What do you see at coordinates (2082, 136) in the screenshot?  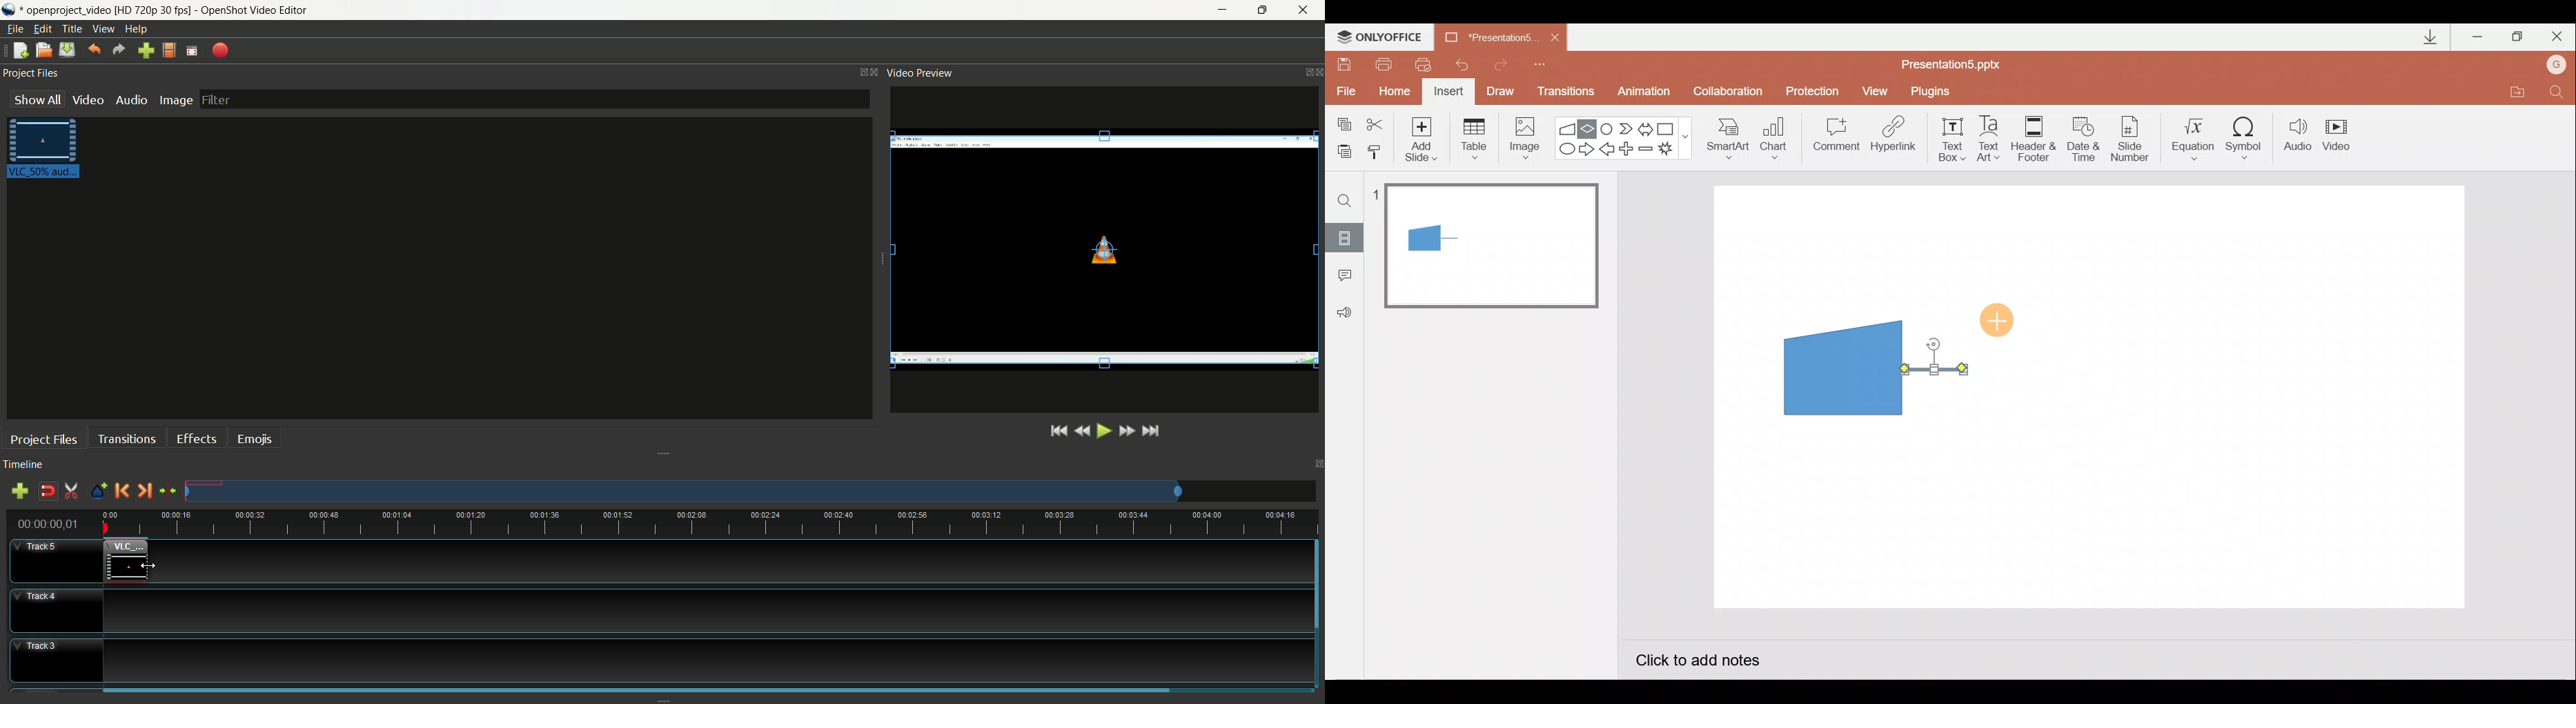 I see `Date & time` at bounding box center [2082, 136].